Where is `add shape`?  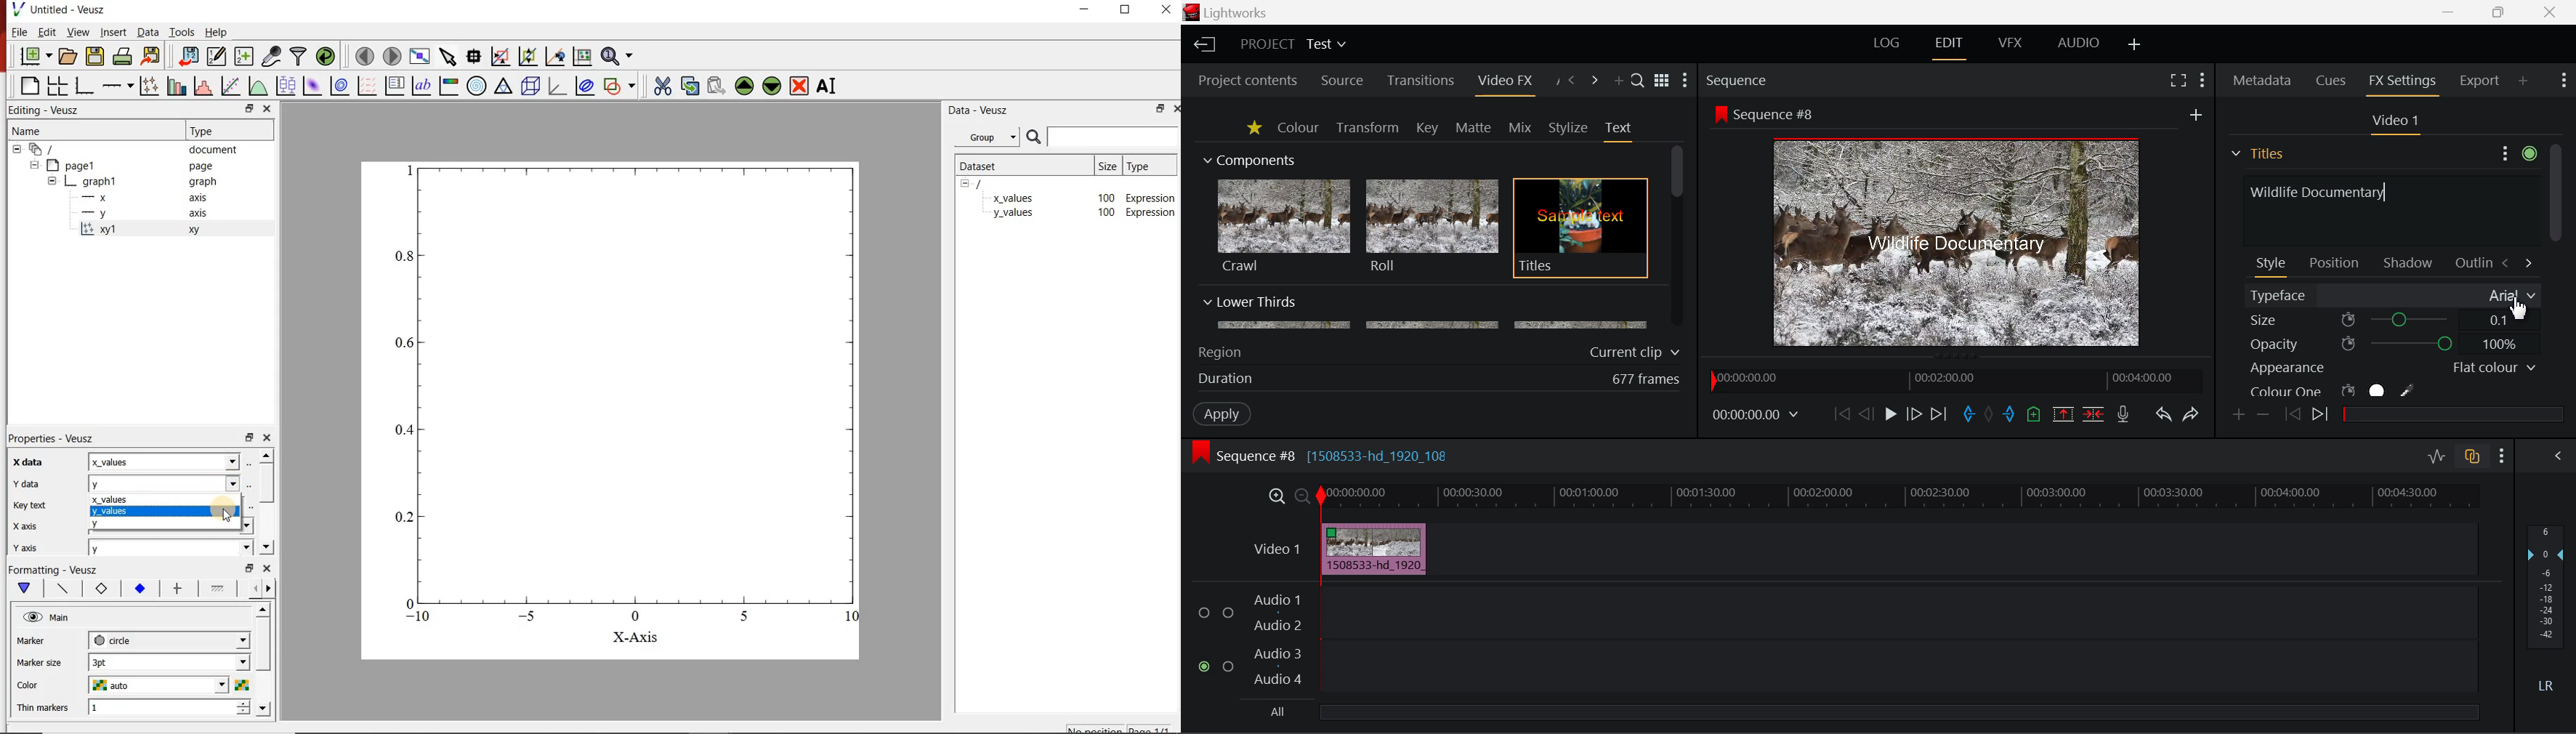
add shape is located at coordinates (620, 86).